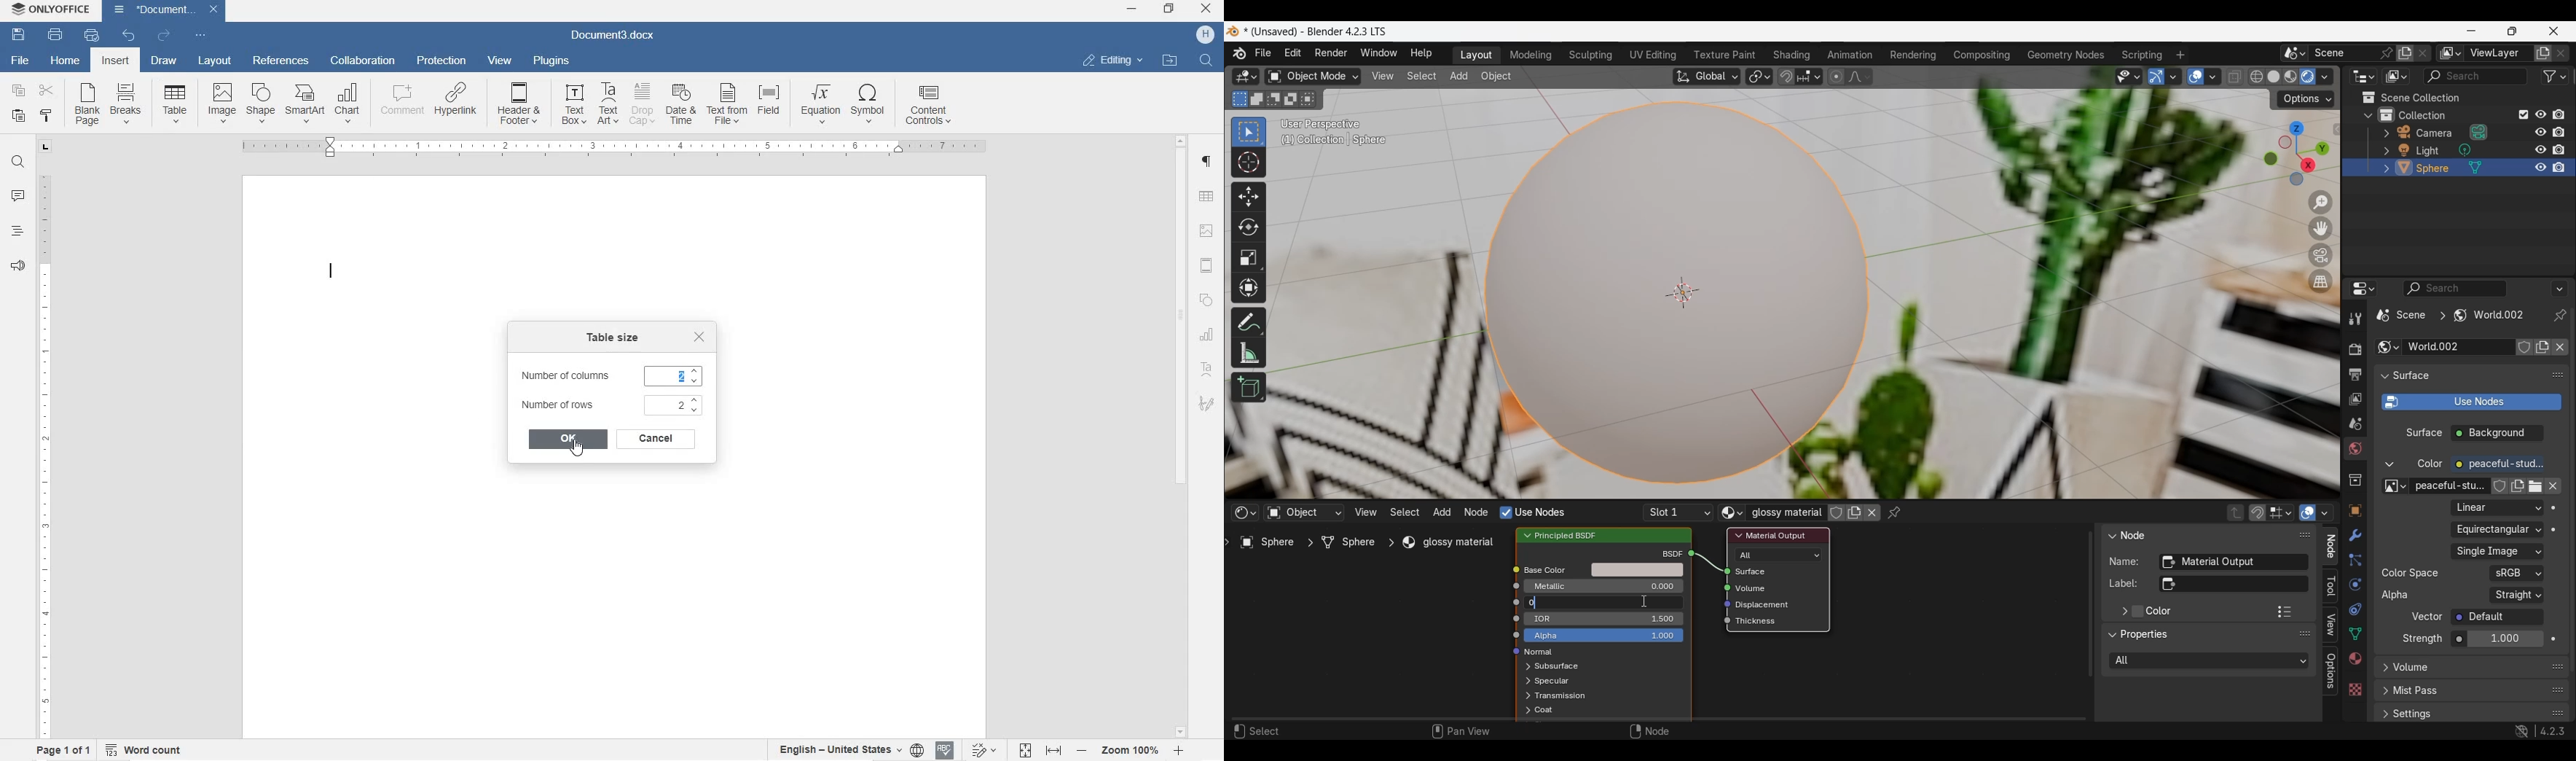 This screenshot has width=2576, height=784. I want to click on Respectively hide in viewport, so click(2539, 114).